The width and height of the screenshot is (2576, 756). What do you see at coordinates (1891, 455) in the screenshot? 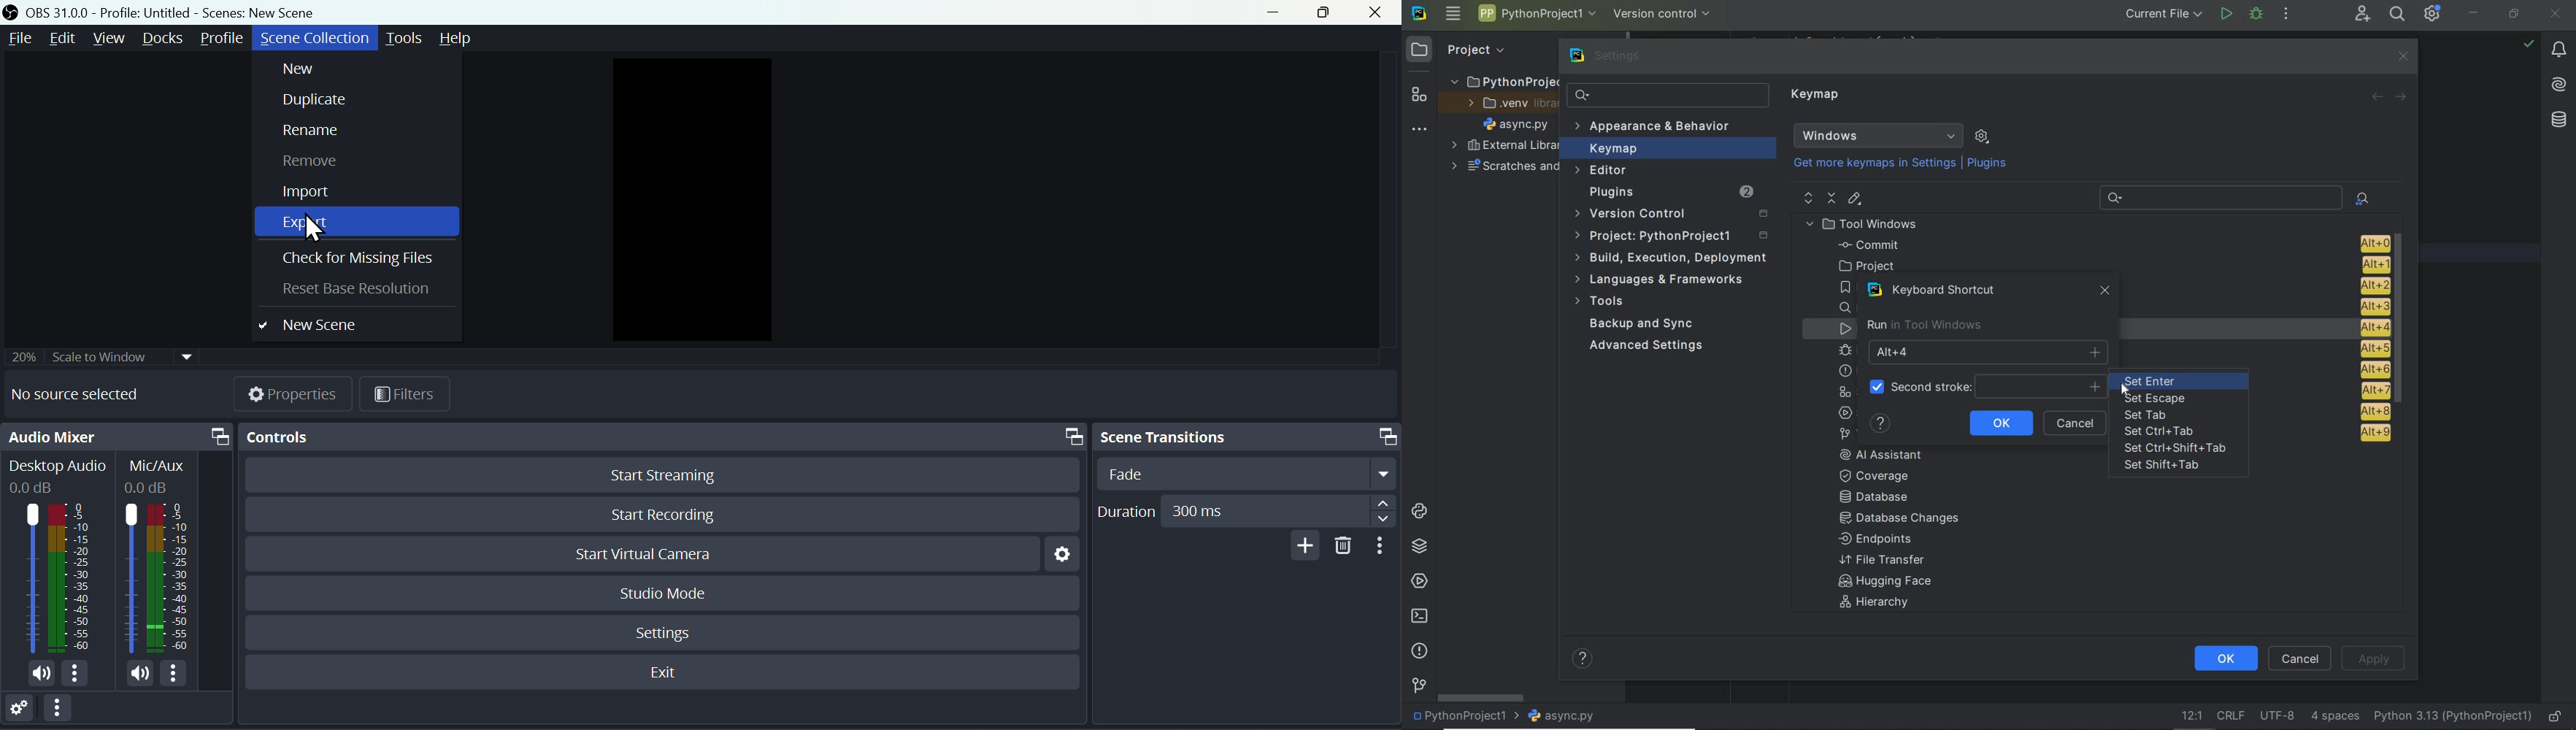
I see `AI Assistant` at bounding box center [1891, 455].